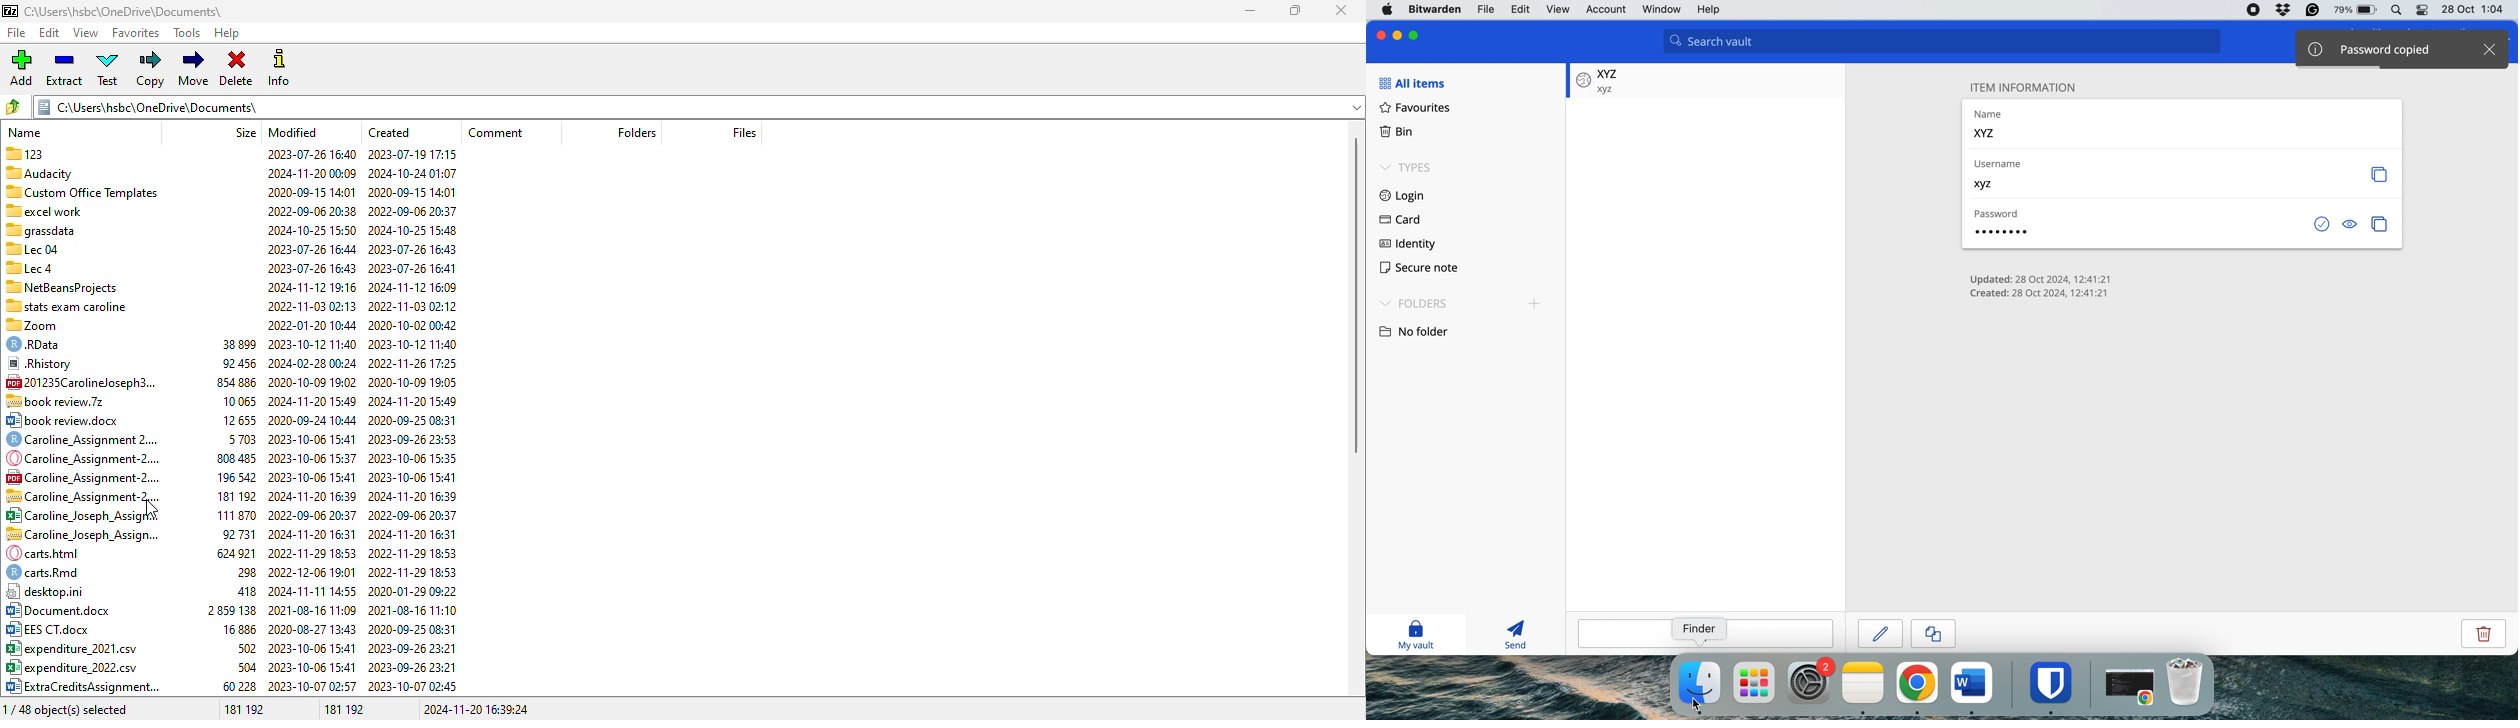  I want to click on files, so click(744, 133).